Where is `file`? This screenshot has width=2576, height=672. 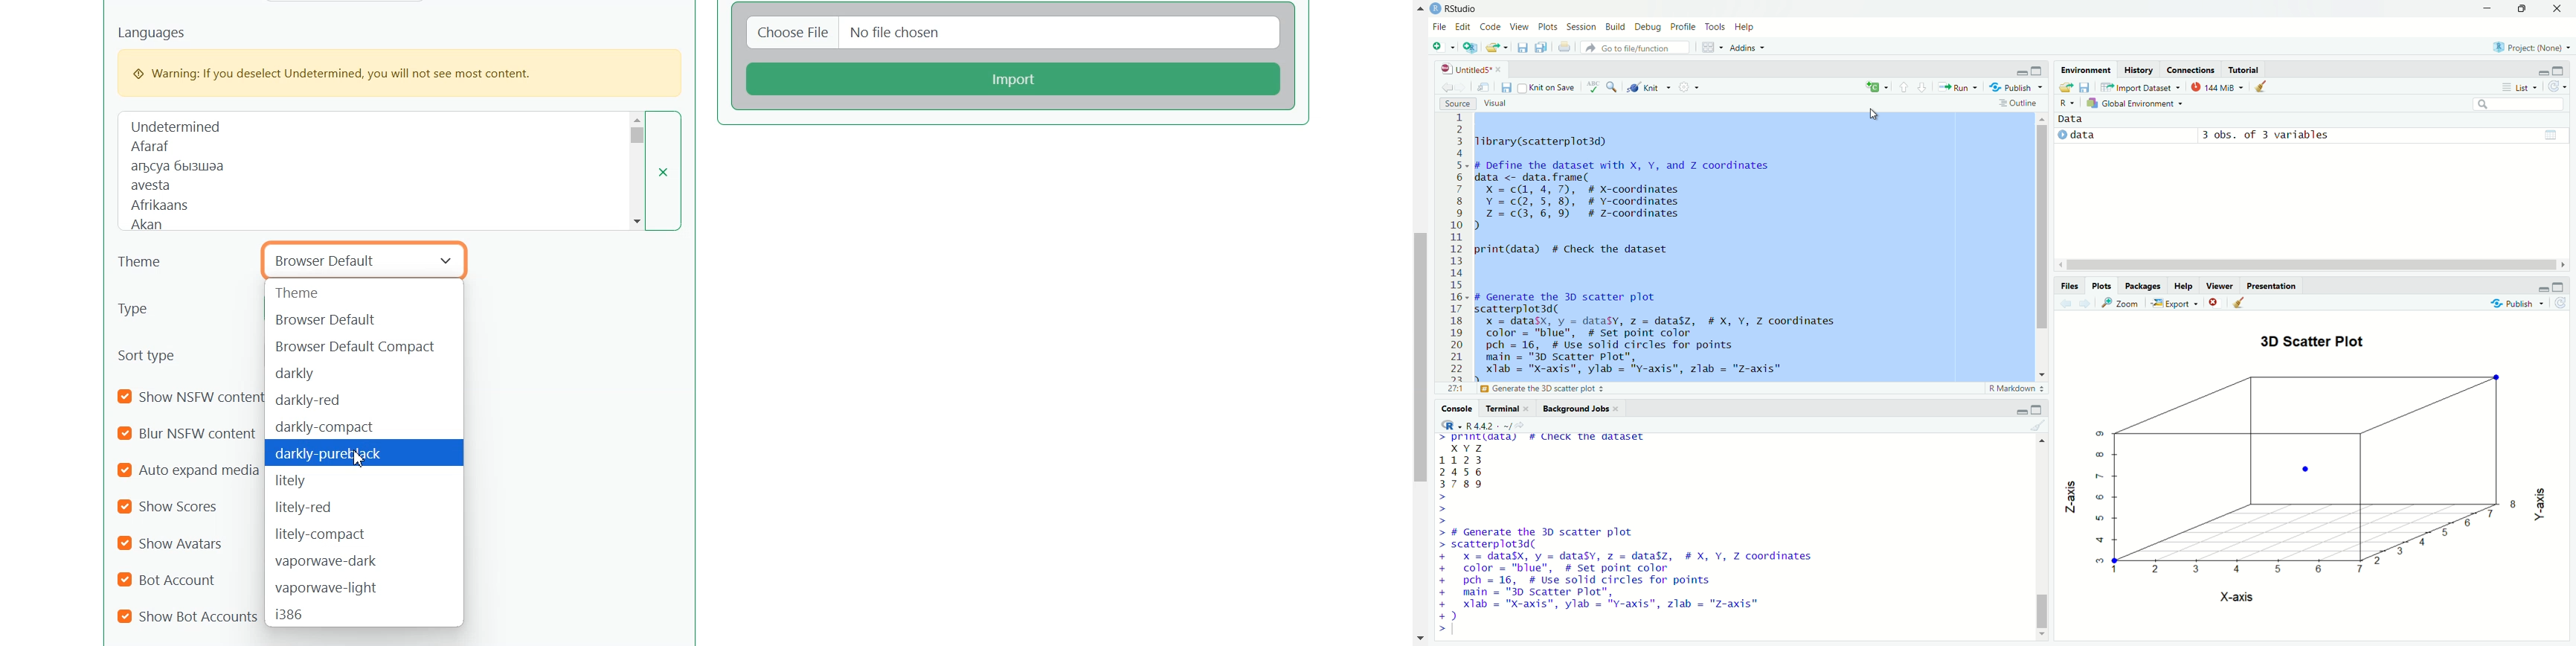
file is located at coordinates (1438, 28).